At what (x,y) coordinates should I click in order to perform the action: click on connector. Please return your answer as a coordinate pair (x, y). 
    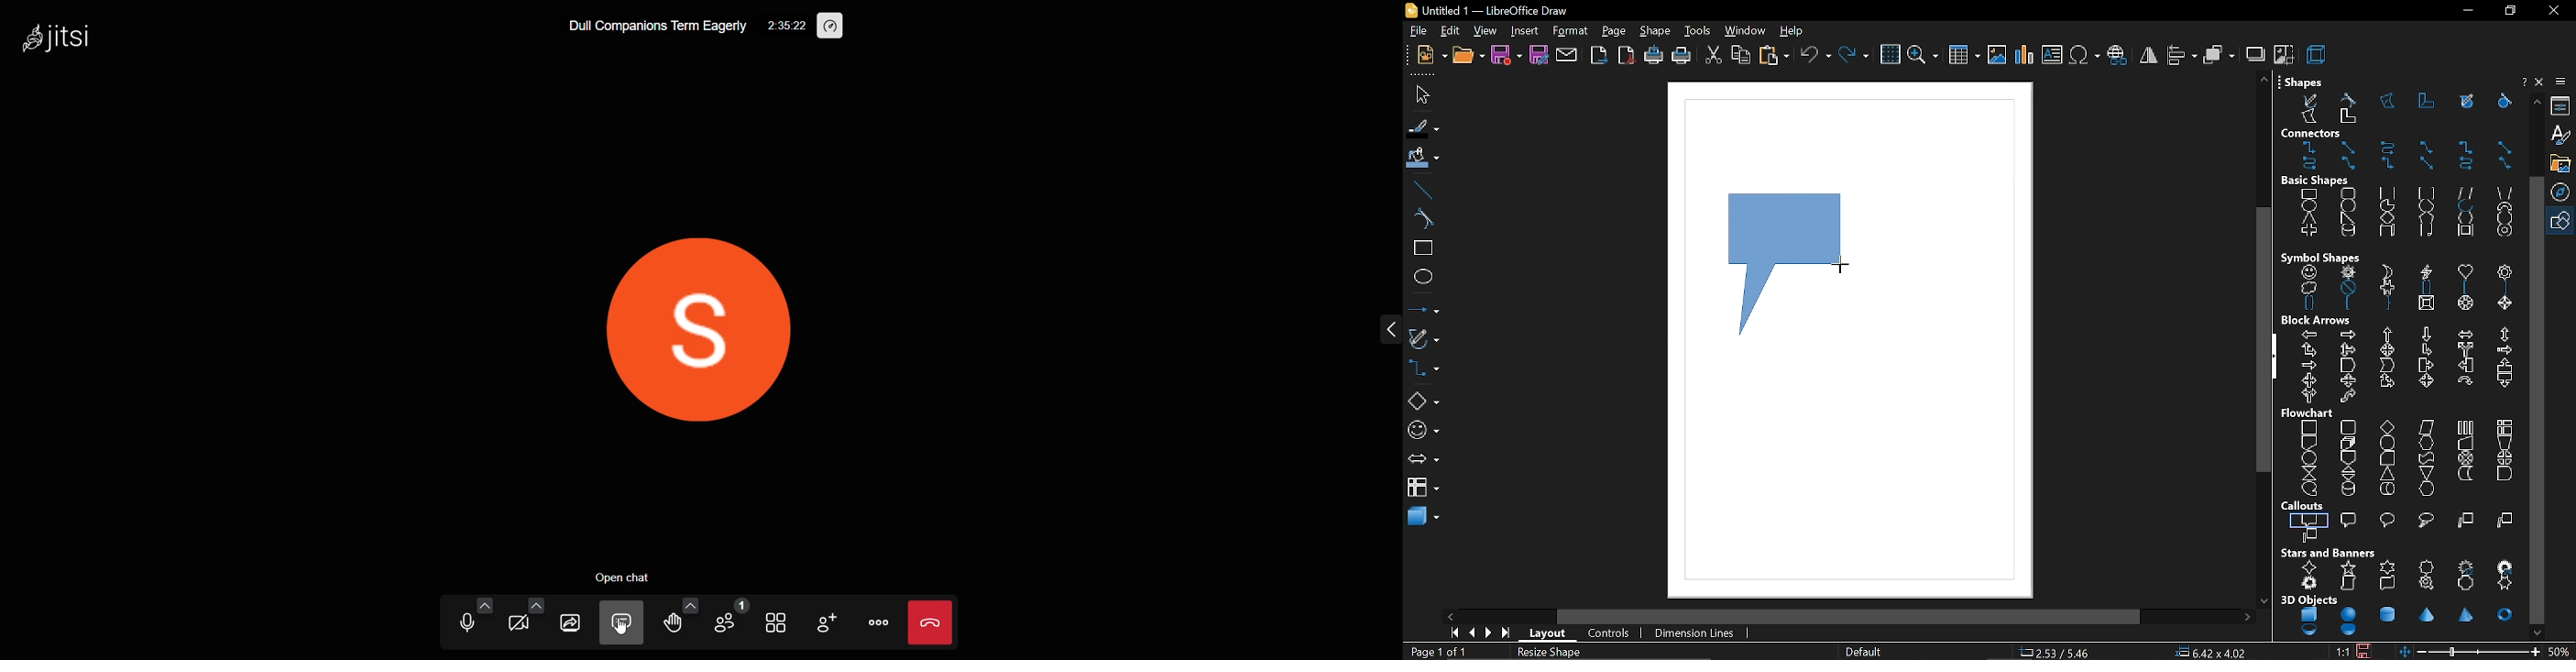
    Looking at the image, I should click on (2467, 148).